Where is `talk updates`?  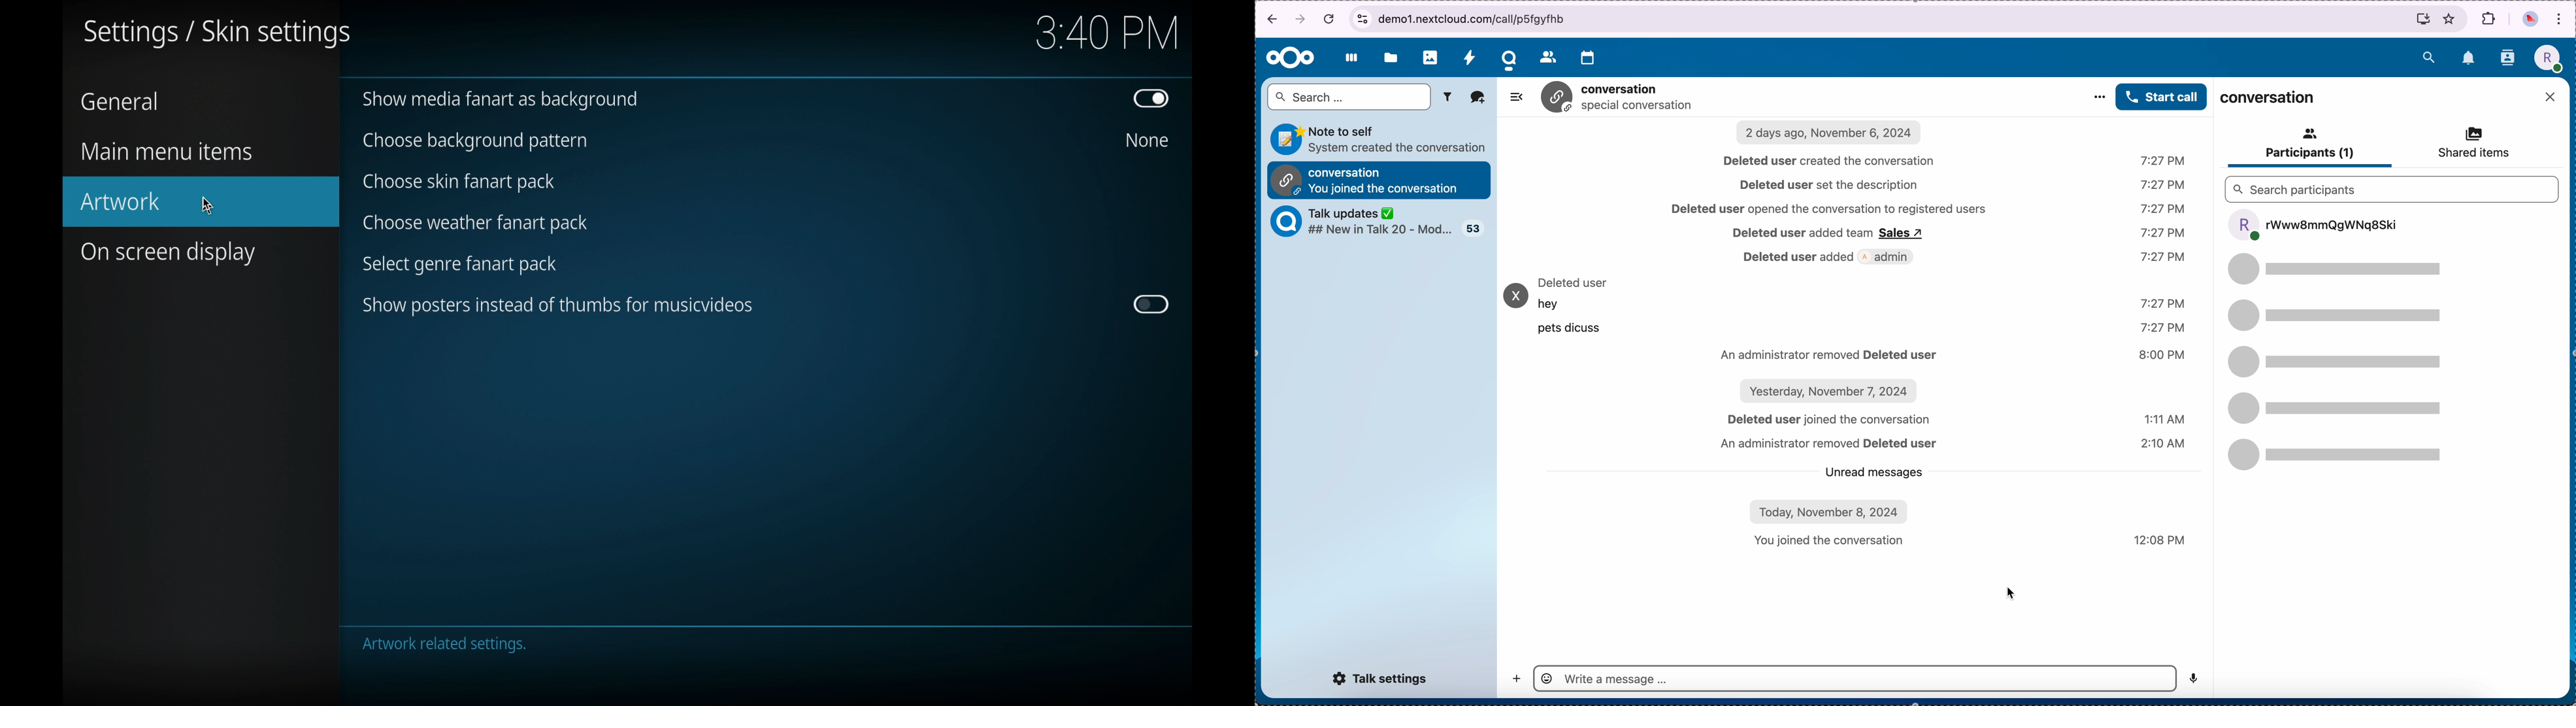 talk updates is located at coordinates (1360, 220).